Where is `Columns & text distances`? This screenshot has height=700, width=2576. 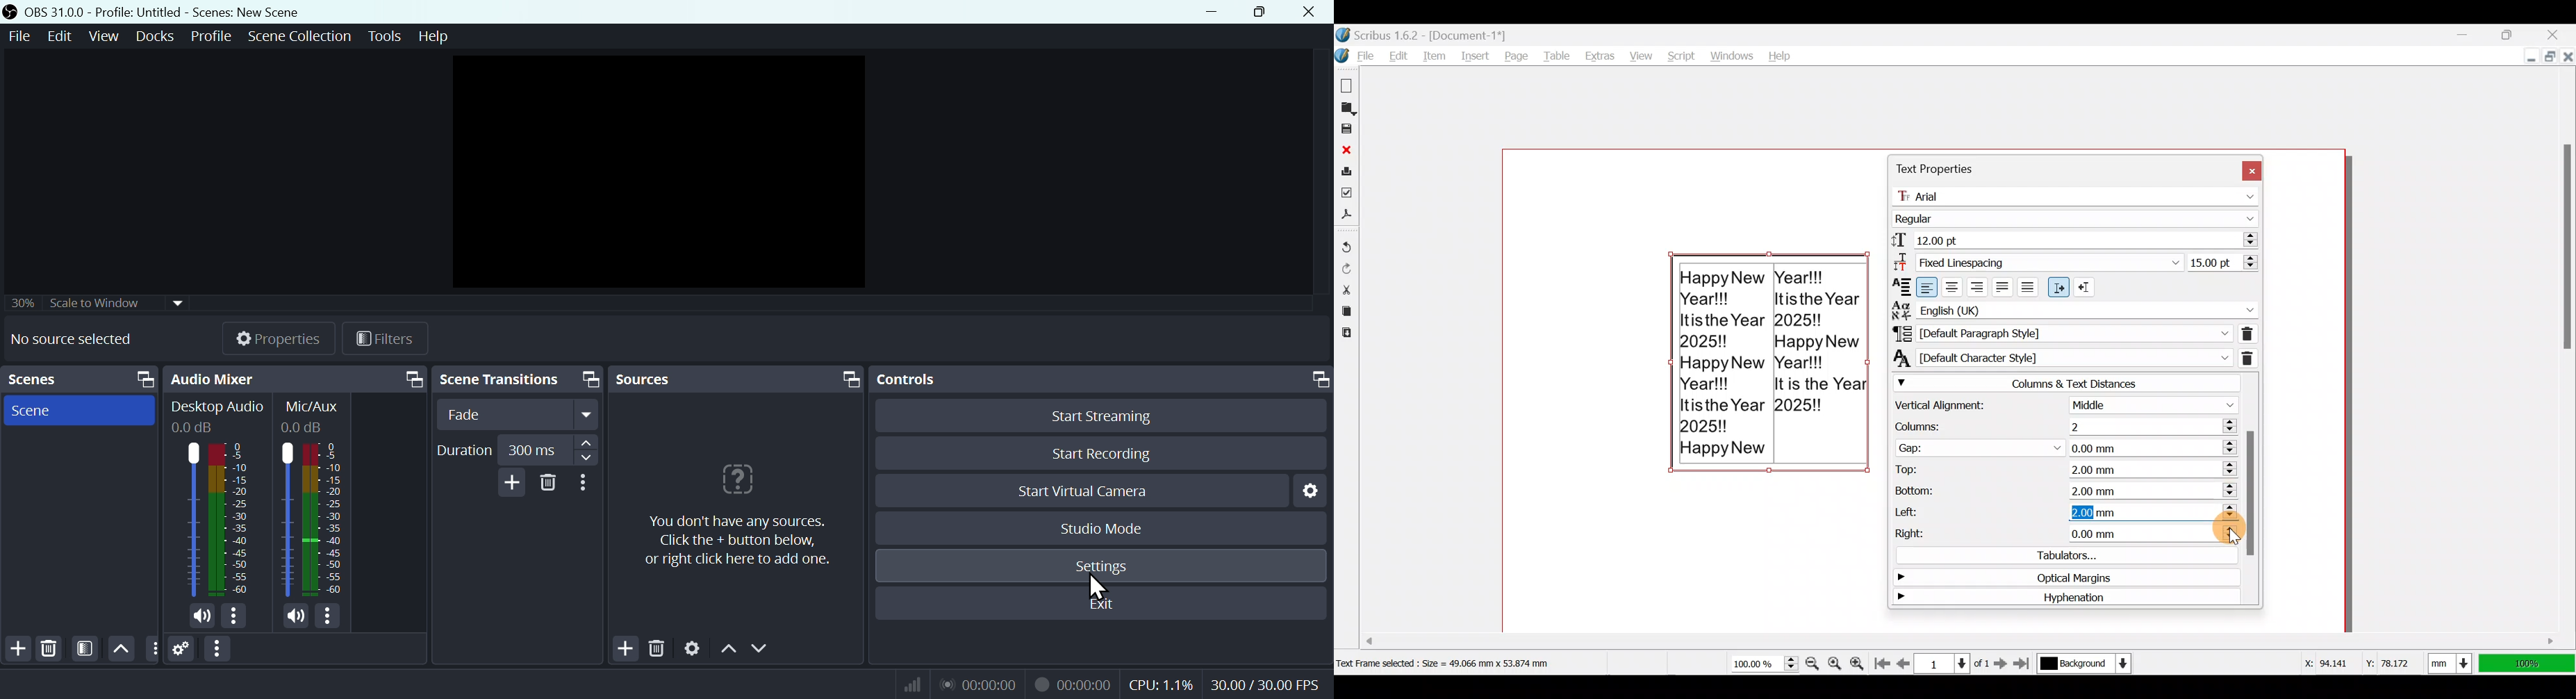
Columns & text distances is located at coordinates (2065, 383).